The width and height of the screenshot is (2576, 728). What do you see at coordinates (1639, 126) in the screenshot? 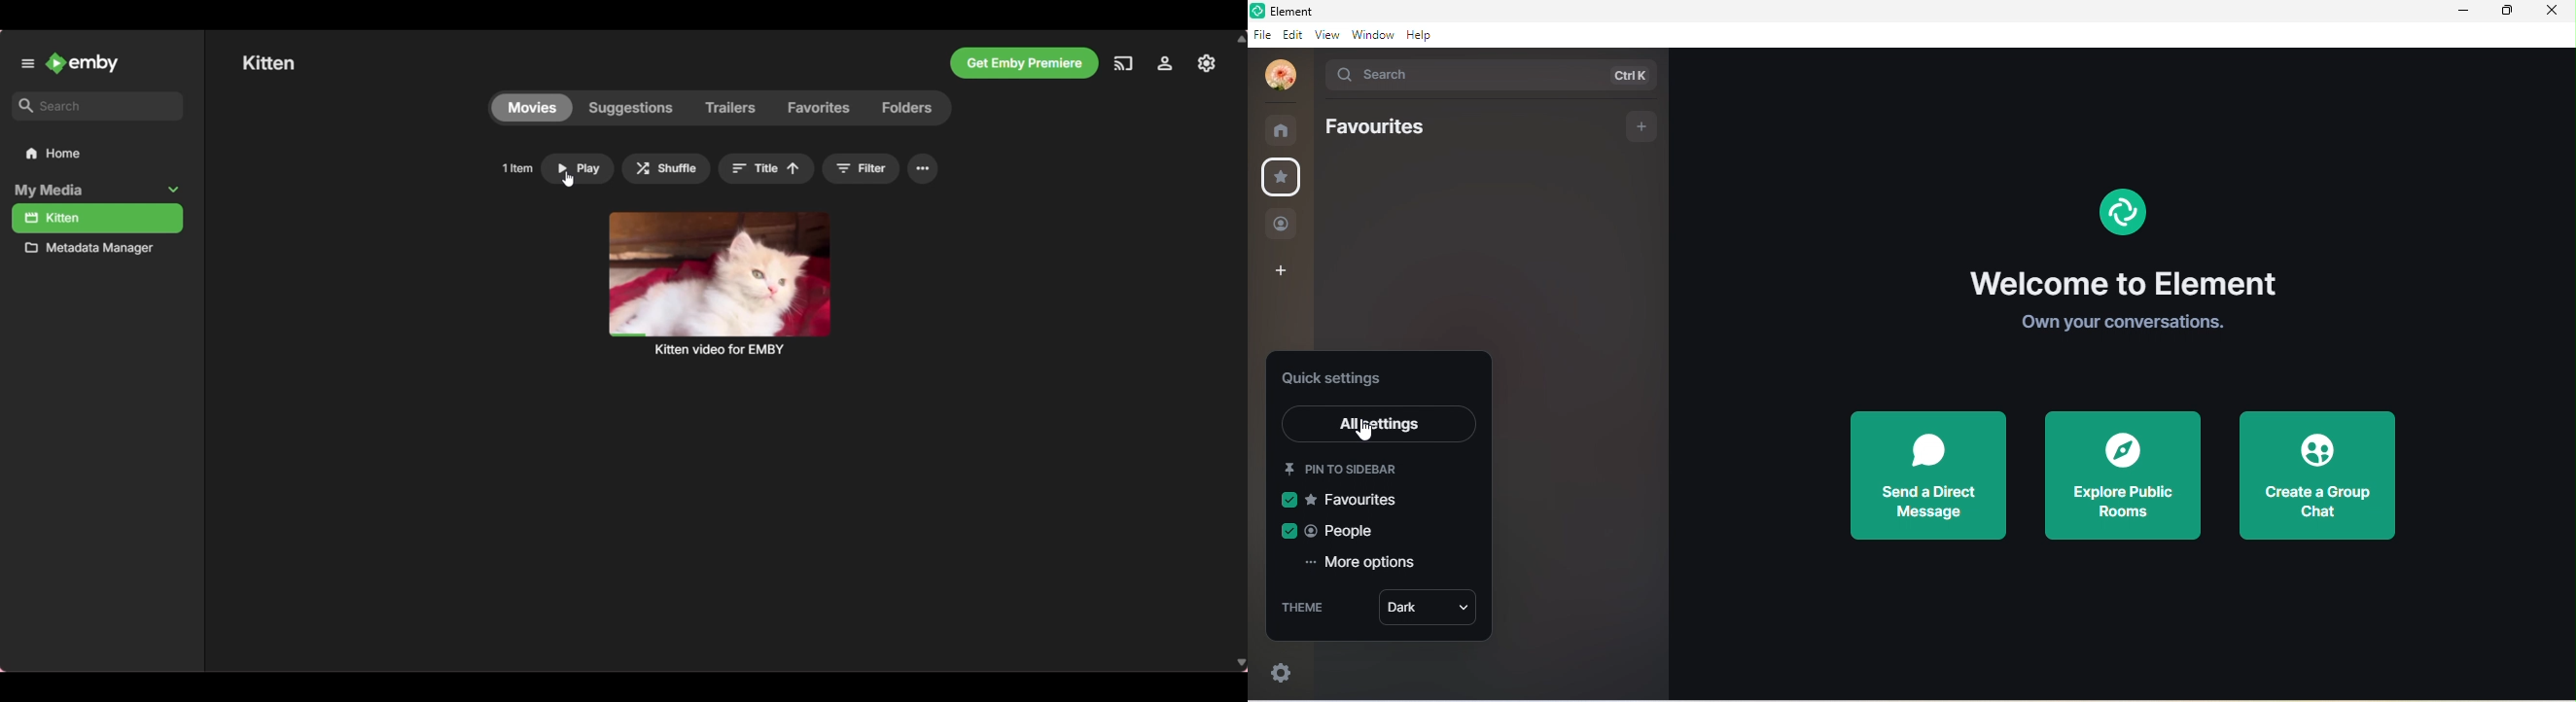
I see `add` at bounding box center [1639, 126].